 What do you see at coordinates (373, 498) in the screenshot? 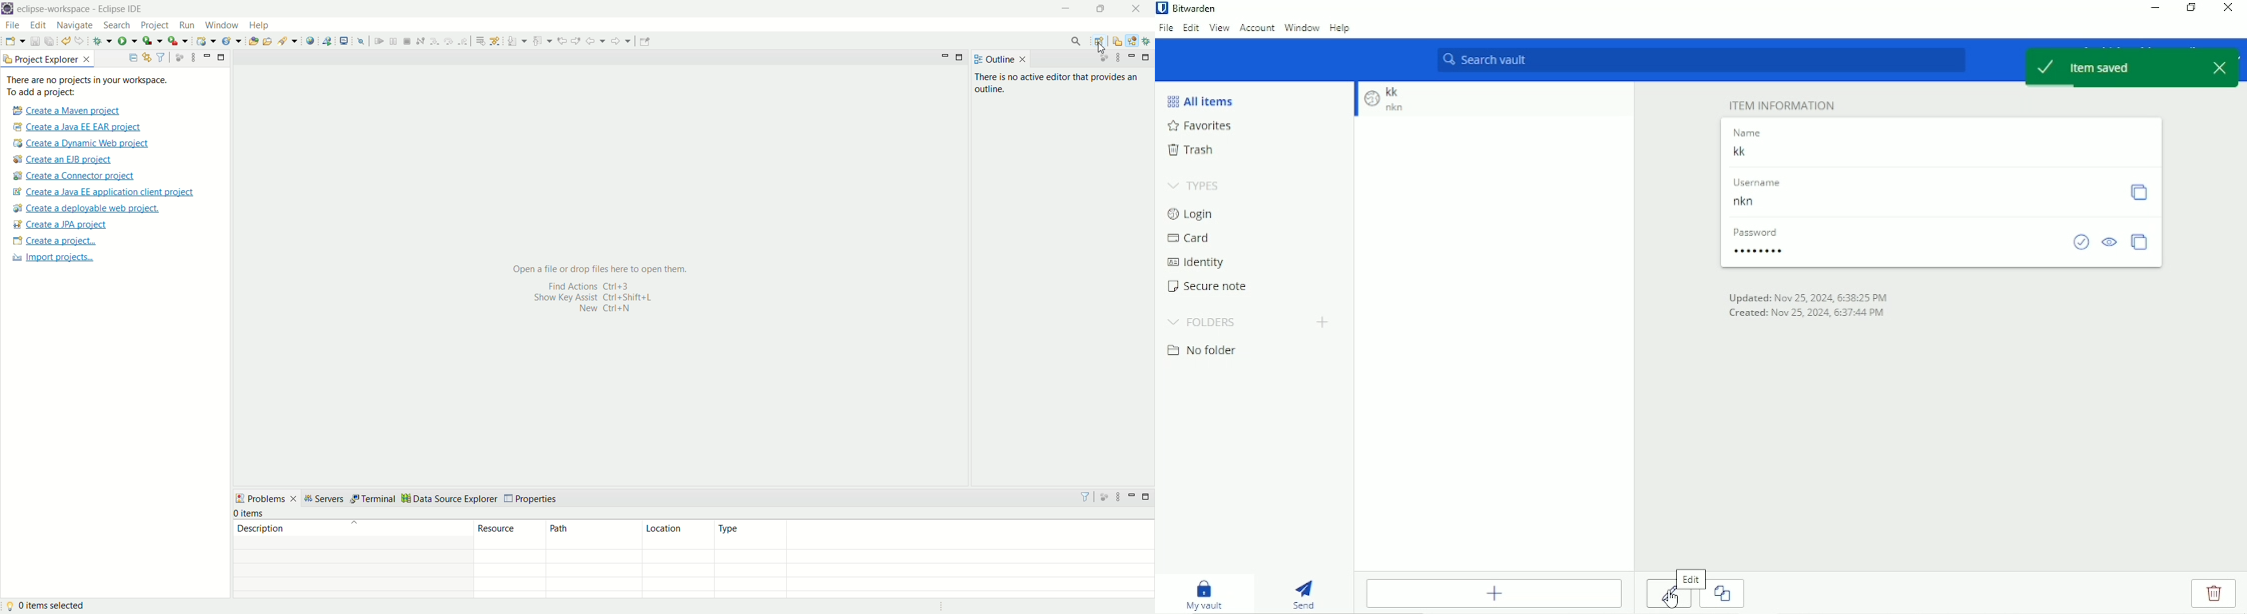
I see `terminal` at bounding box center [373, 498].